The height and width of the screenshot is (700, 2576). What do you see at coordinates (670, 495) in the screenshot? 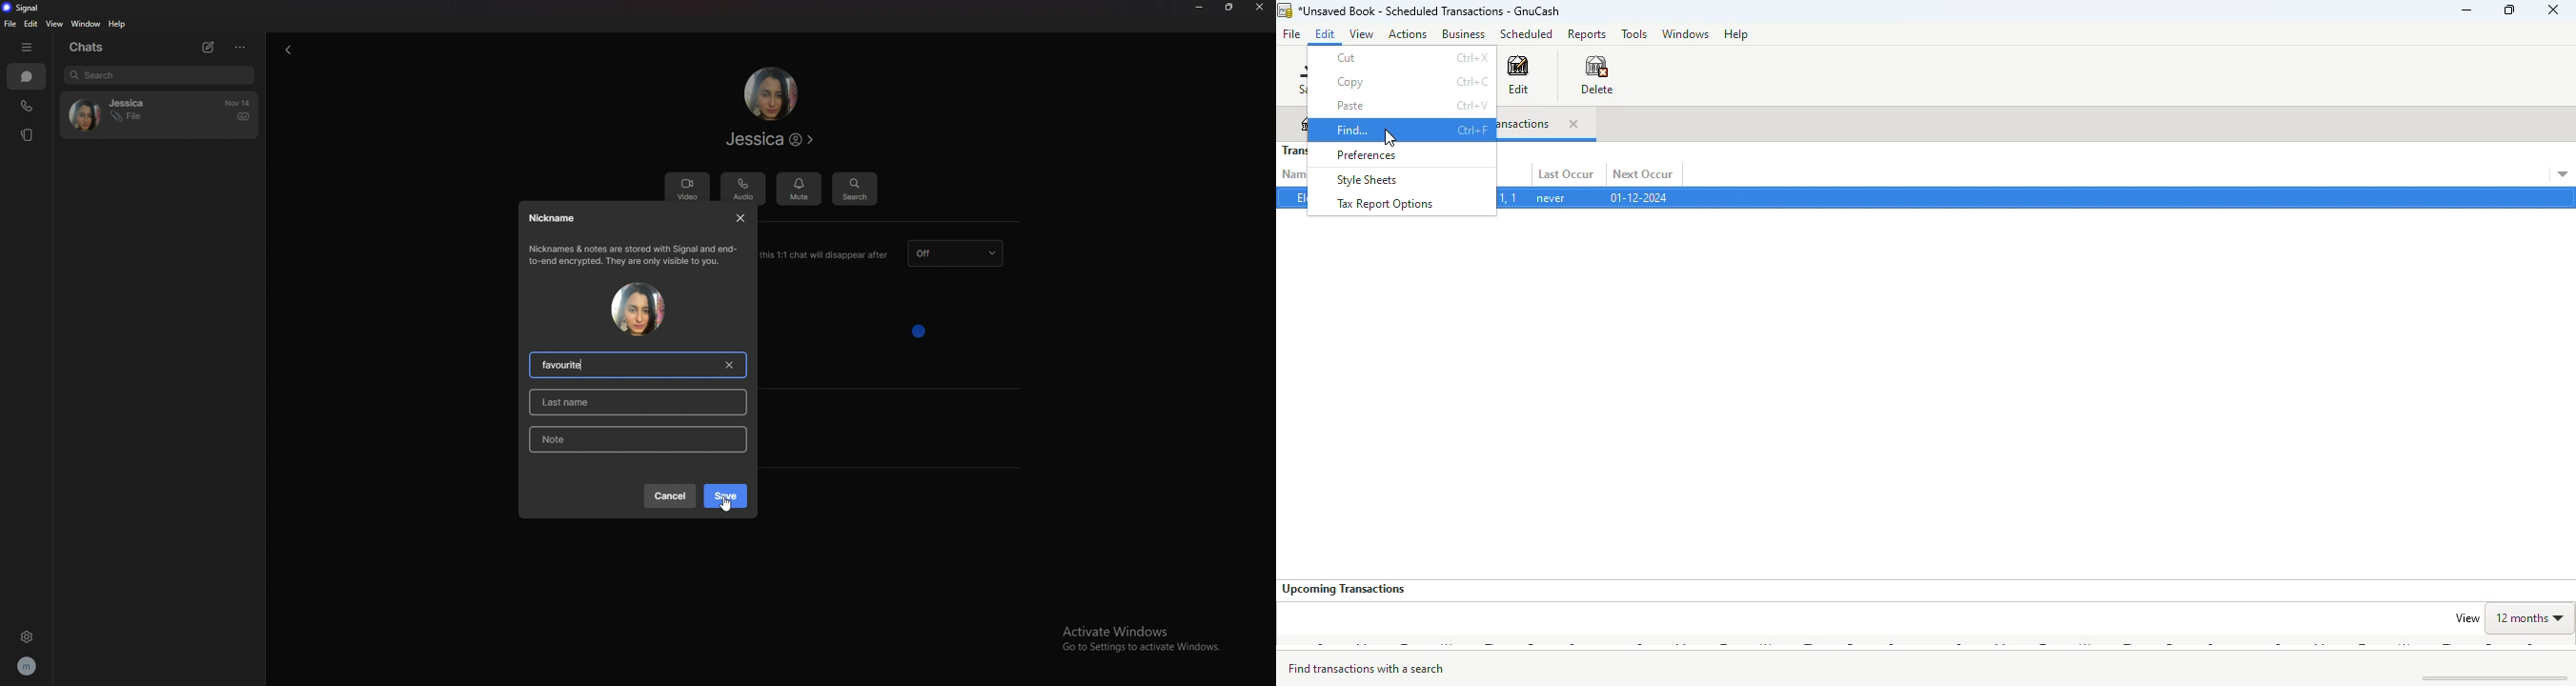
I see `cancel` at bounding box center [670, 495].